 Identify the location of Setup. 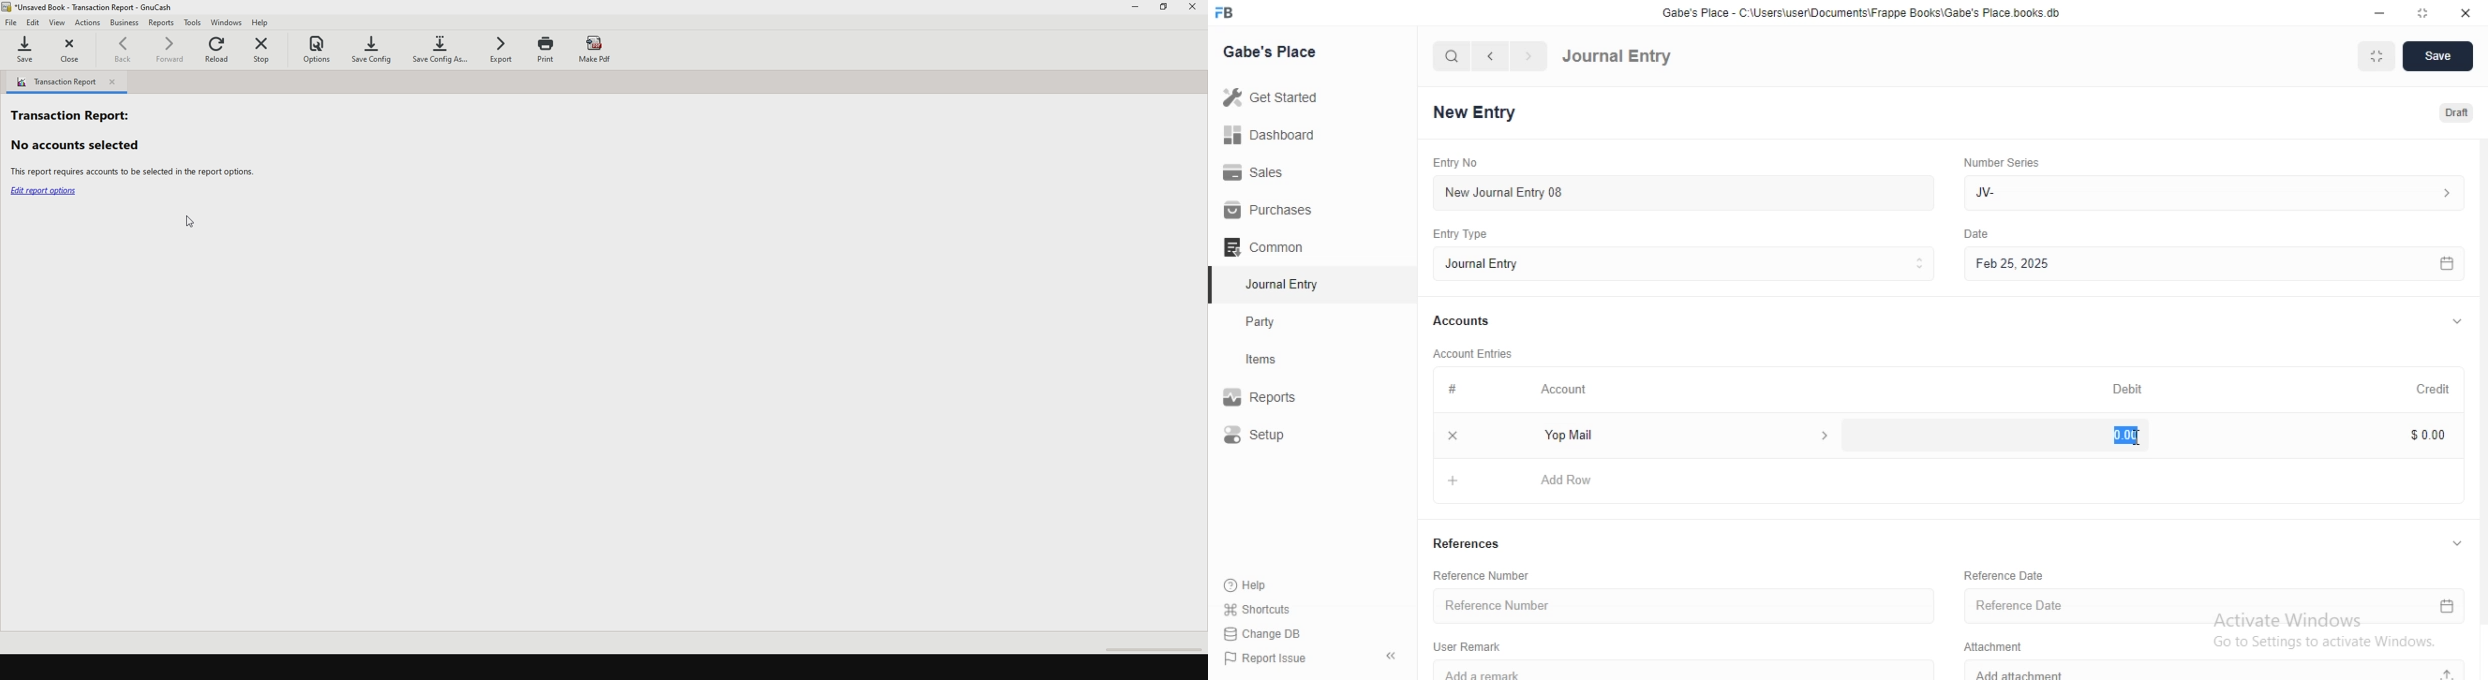
(1276, 436).